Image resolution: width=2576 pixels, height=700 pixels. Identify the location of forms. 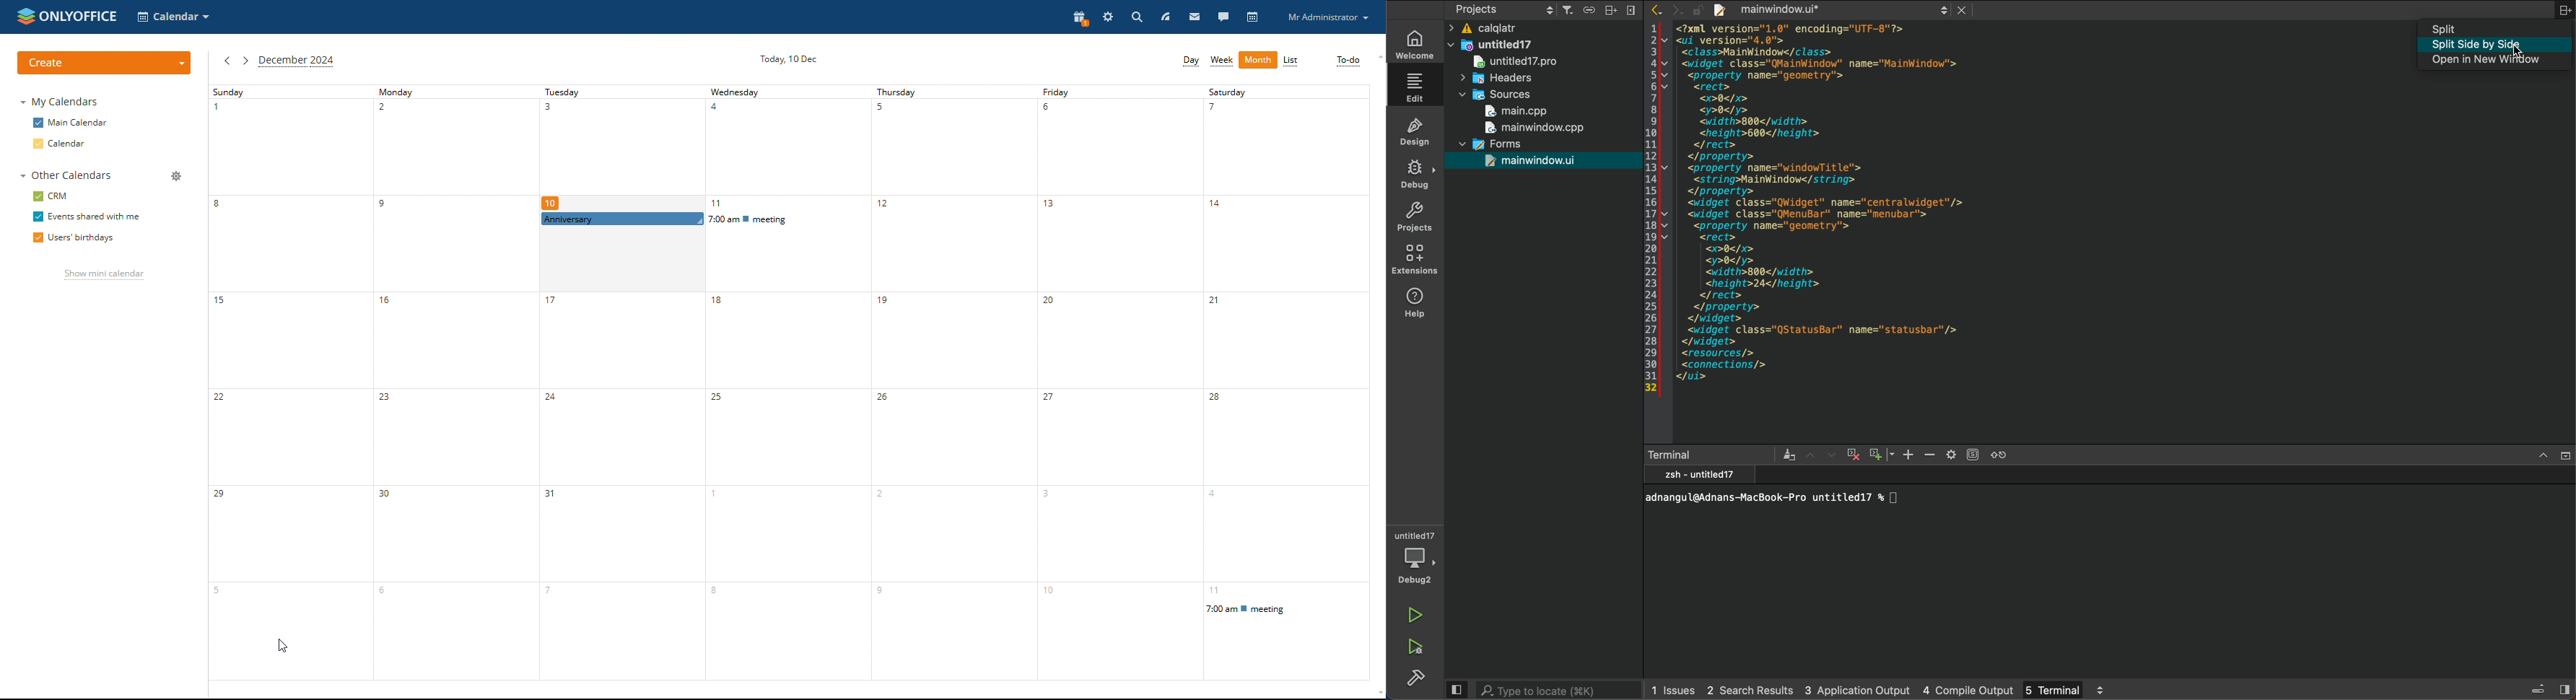
(1487, 143).